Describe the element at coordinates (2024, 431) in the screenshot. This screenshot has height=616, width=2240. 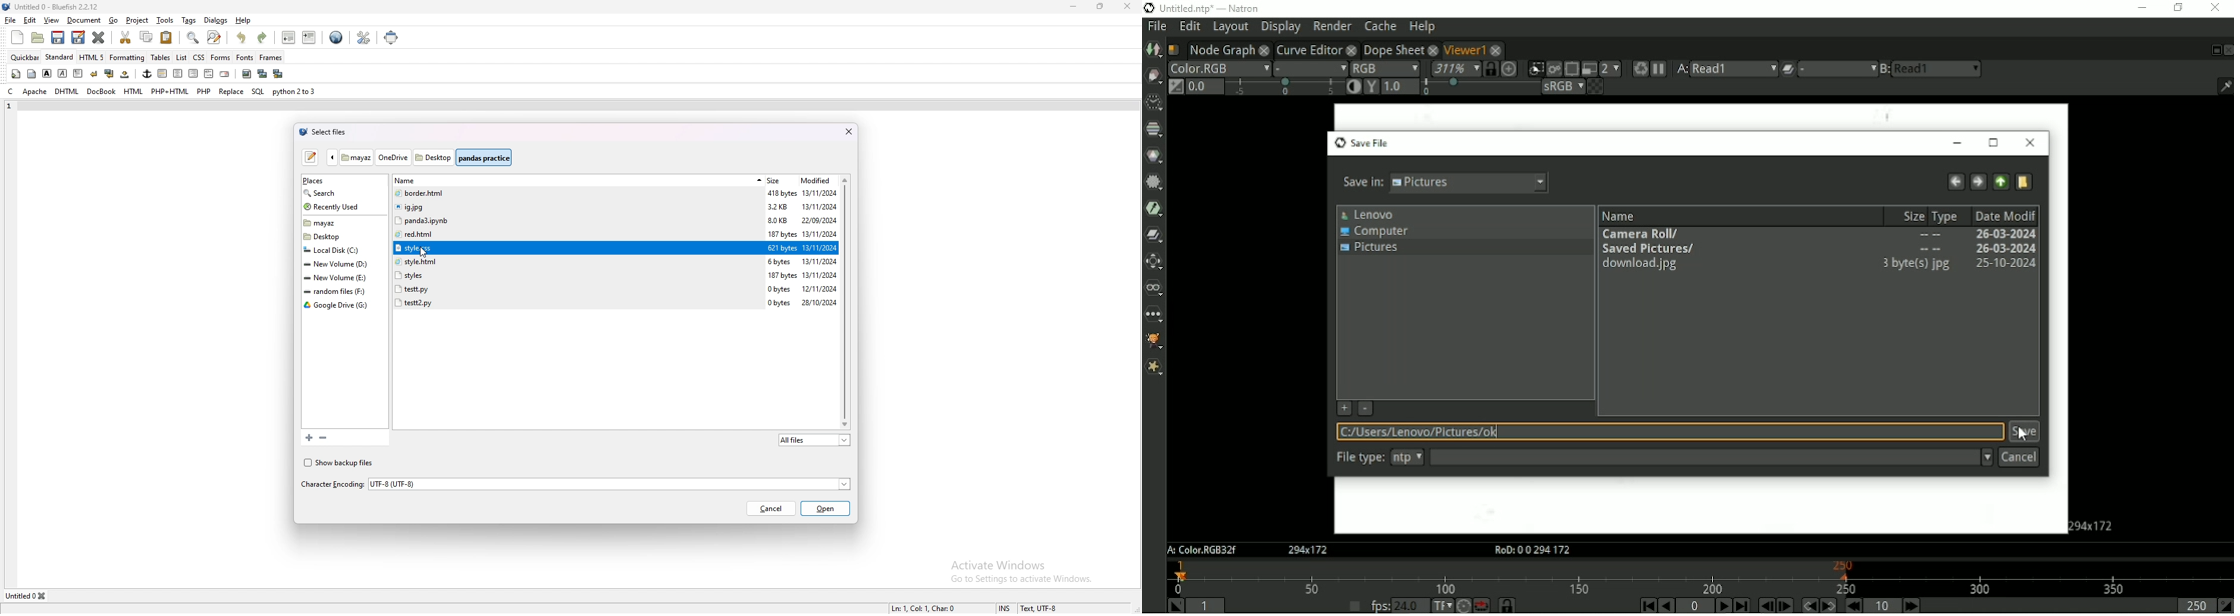
I see `Save` at that location.